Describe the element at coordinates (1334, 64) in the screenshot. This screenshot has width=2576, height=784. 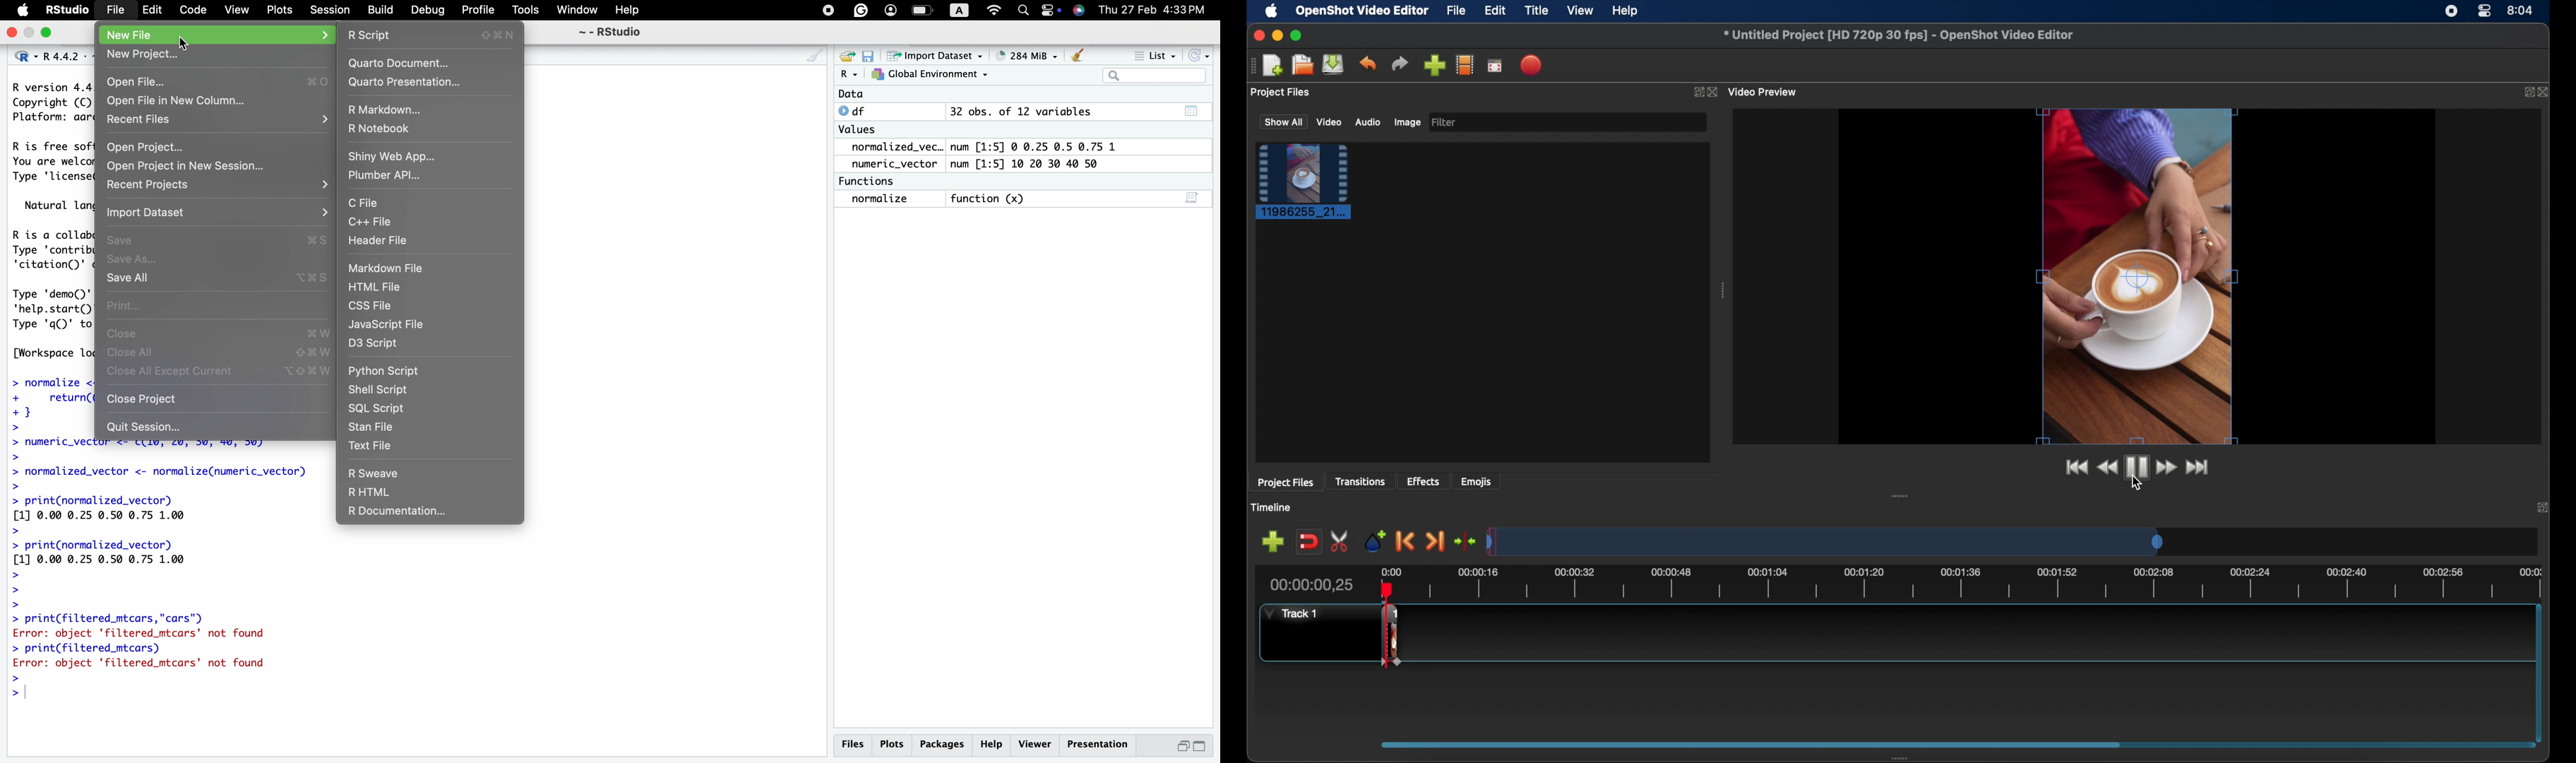
I see `save project` at that location.